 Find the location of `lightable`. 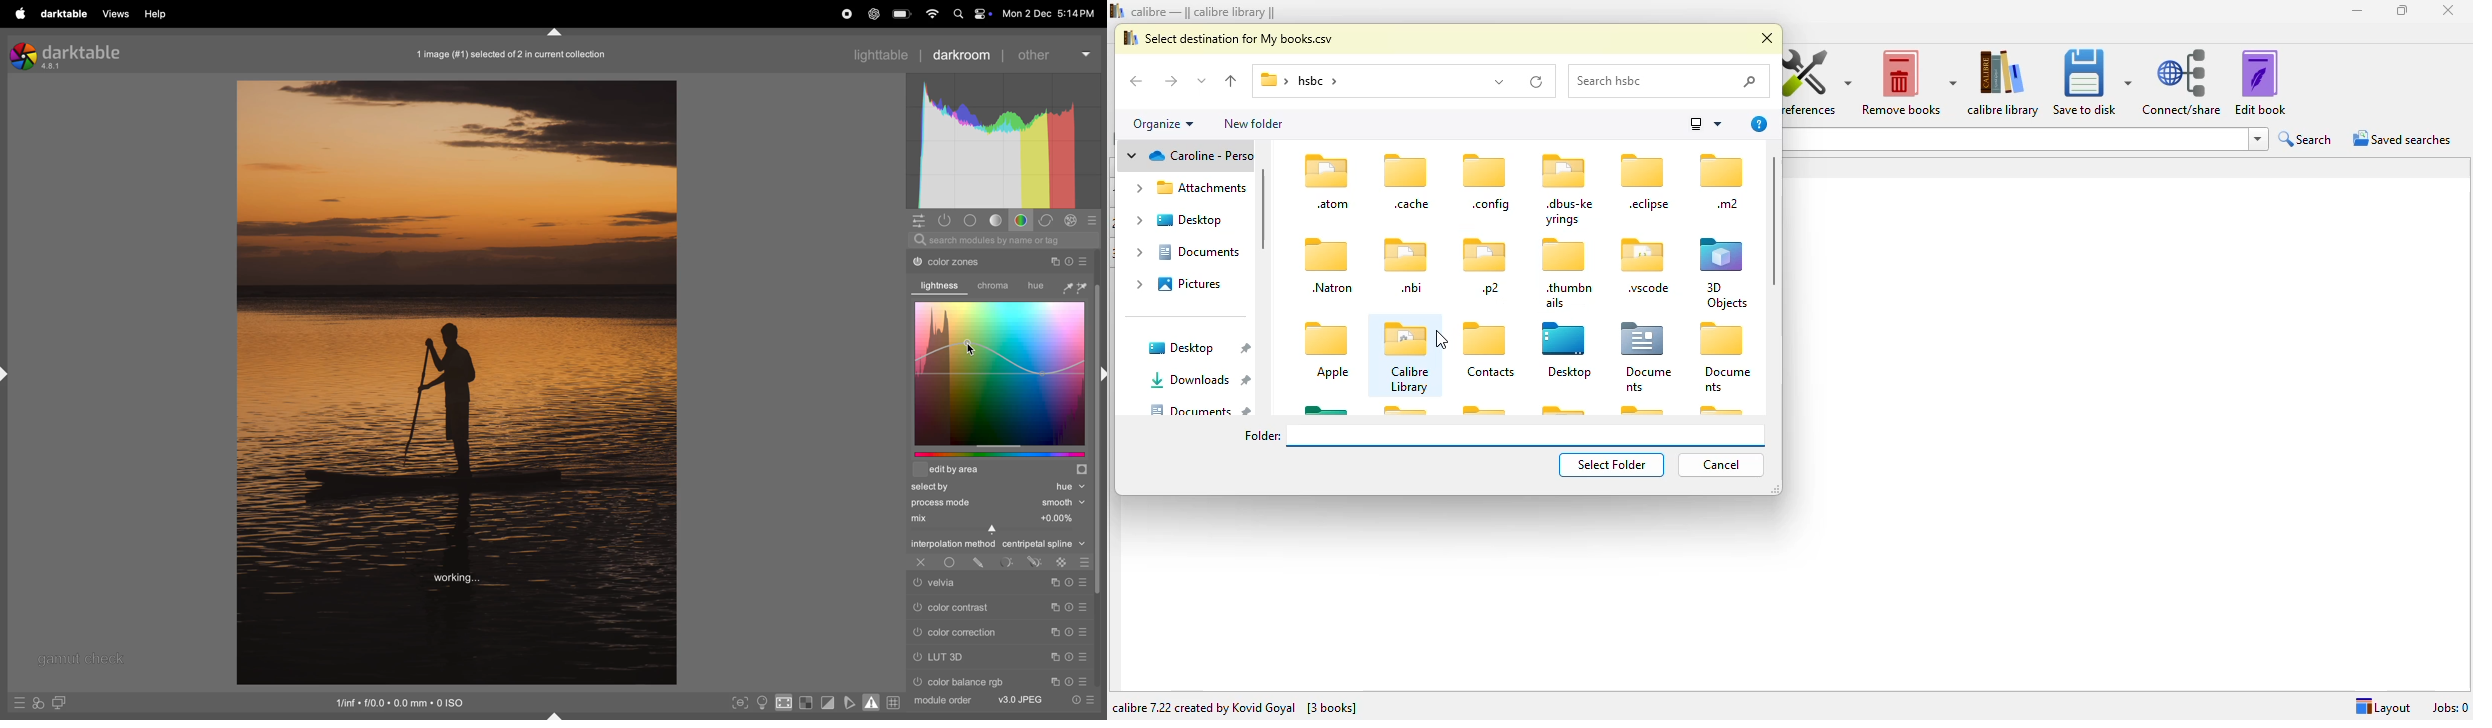

lightable is located at coordinates (874, 55).